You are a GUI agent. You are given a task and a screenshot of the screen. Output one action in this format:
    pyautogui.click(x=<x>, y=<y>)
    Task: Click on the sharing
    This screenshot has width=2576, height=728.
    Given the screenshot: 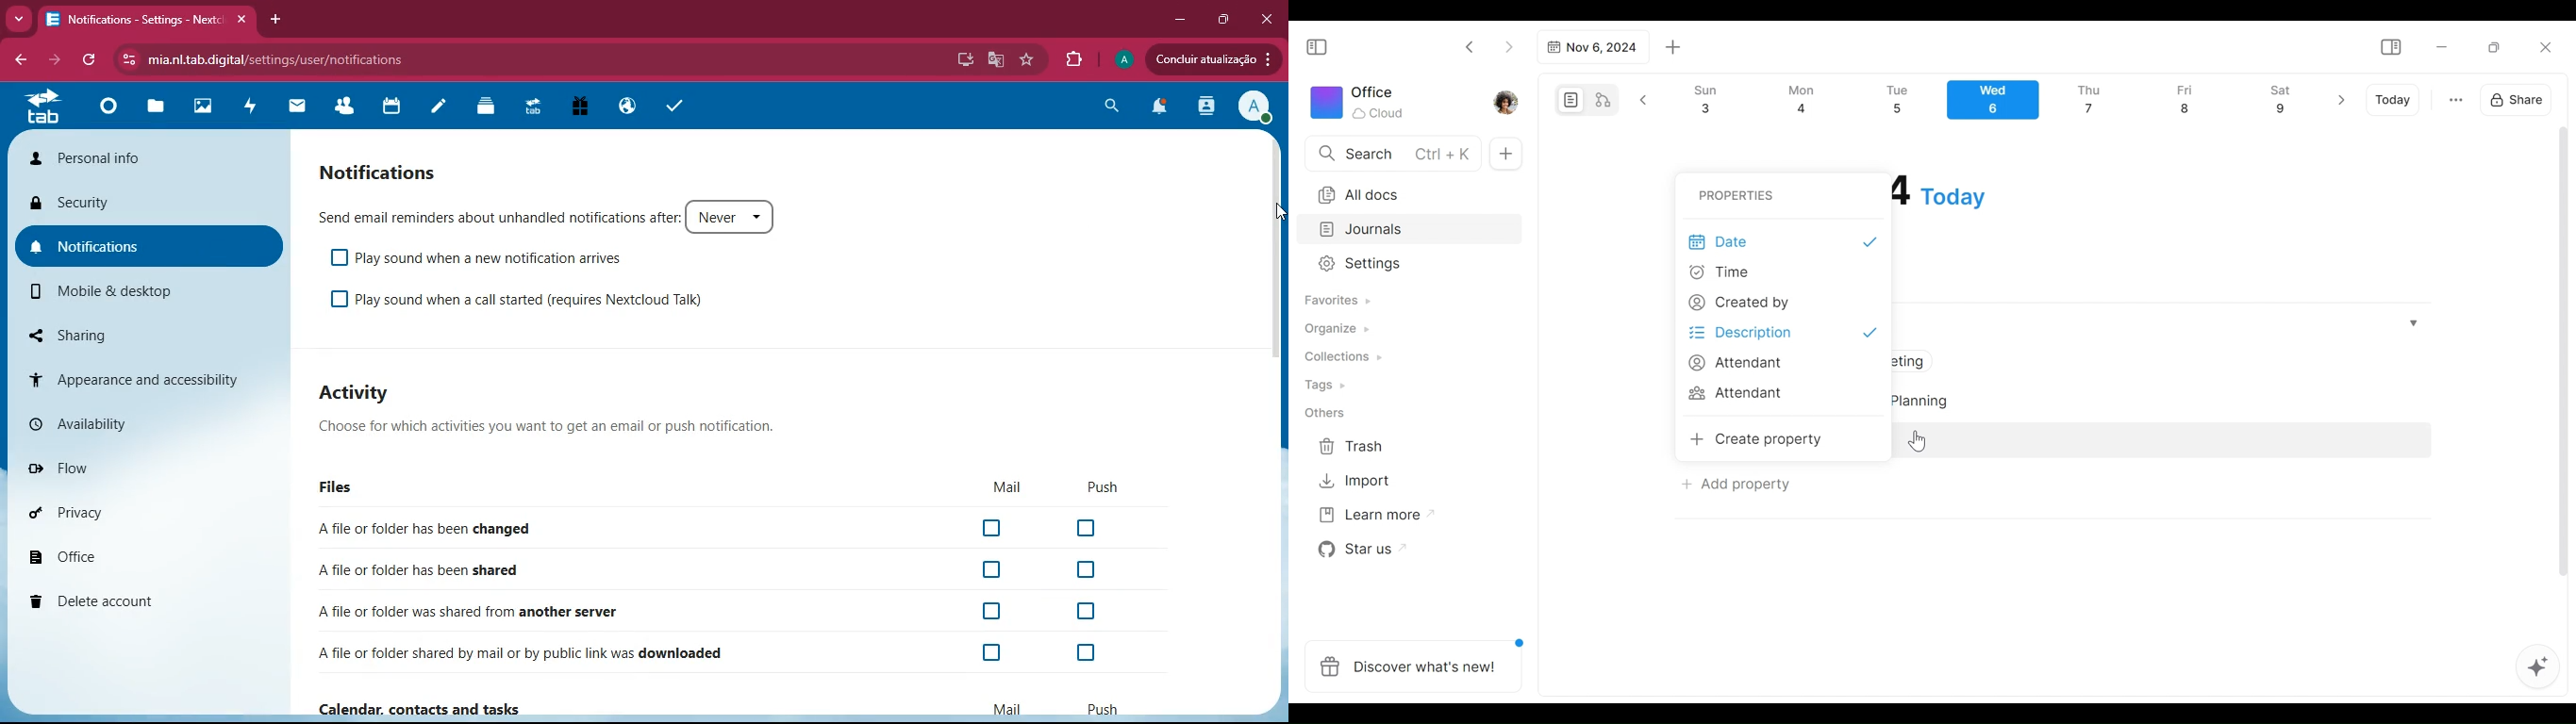 What is the action you would take?
    pyautogui.click(x=141, y=336)
    